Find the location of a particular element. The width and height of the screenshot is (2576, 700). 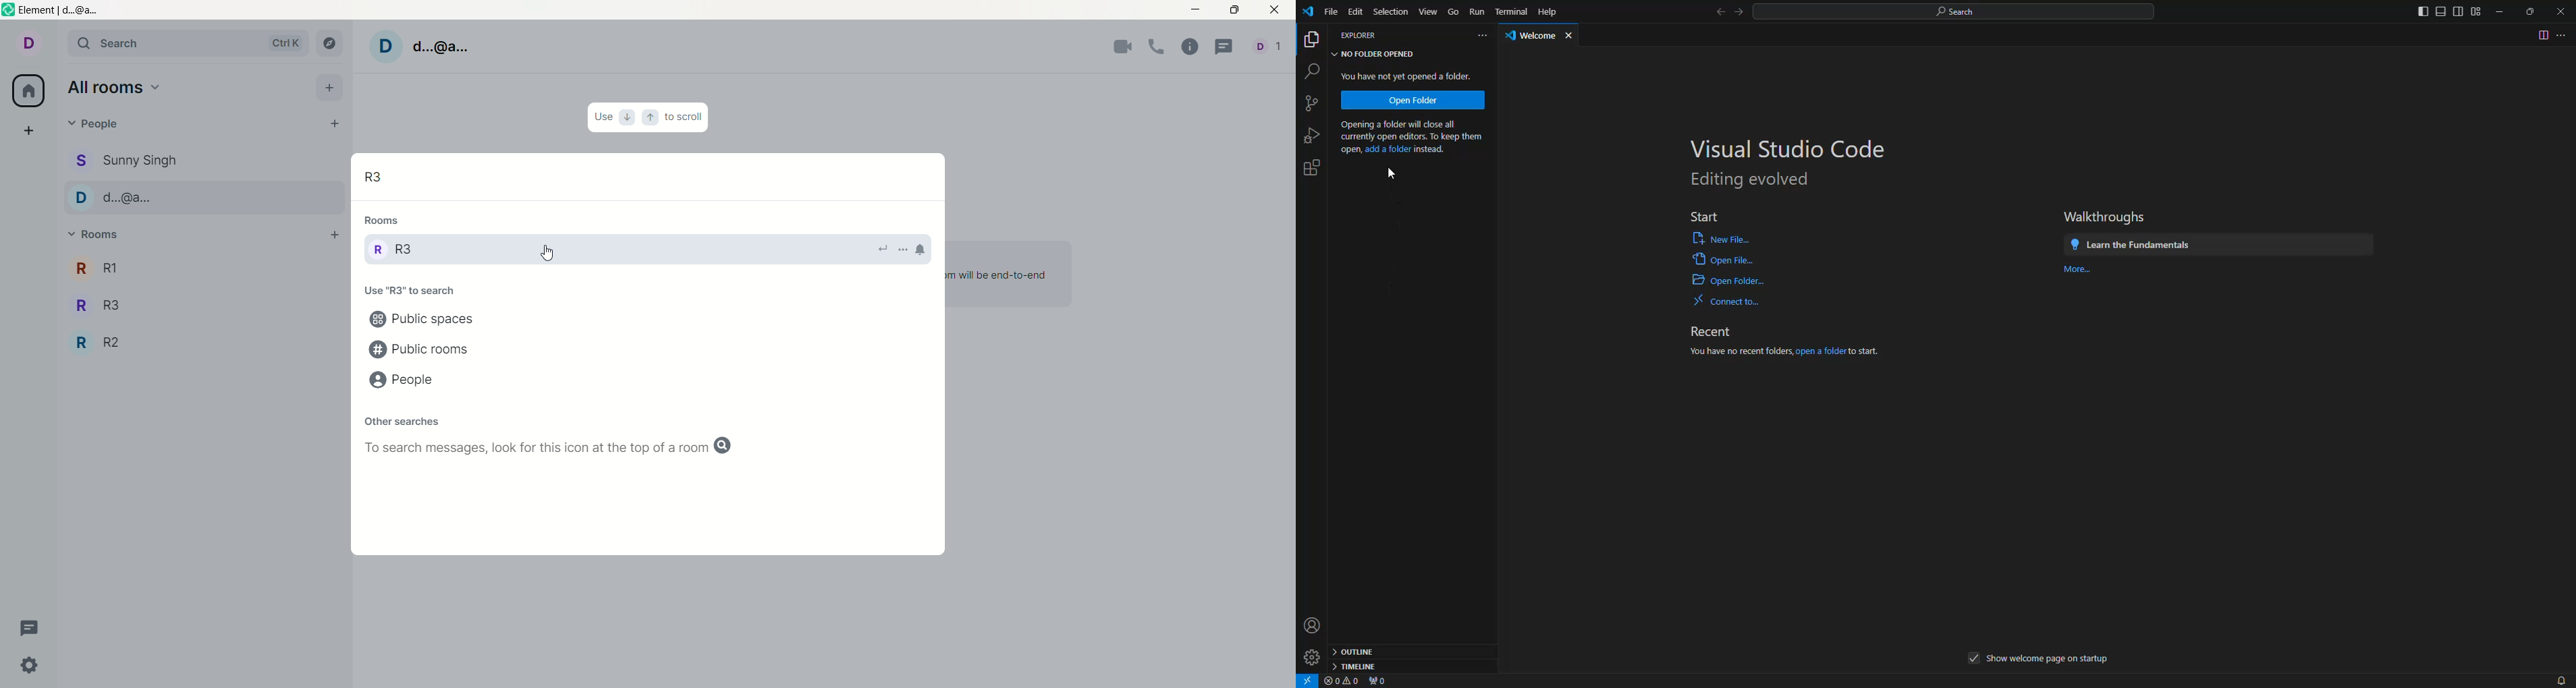

arrow down is located at coordinates (627, 116).